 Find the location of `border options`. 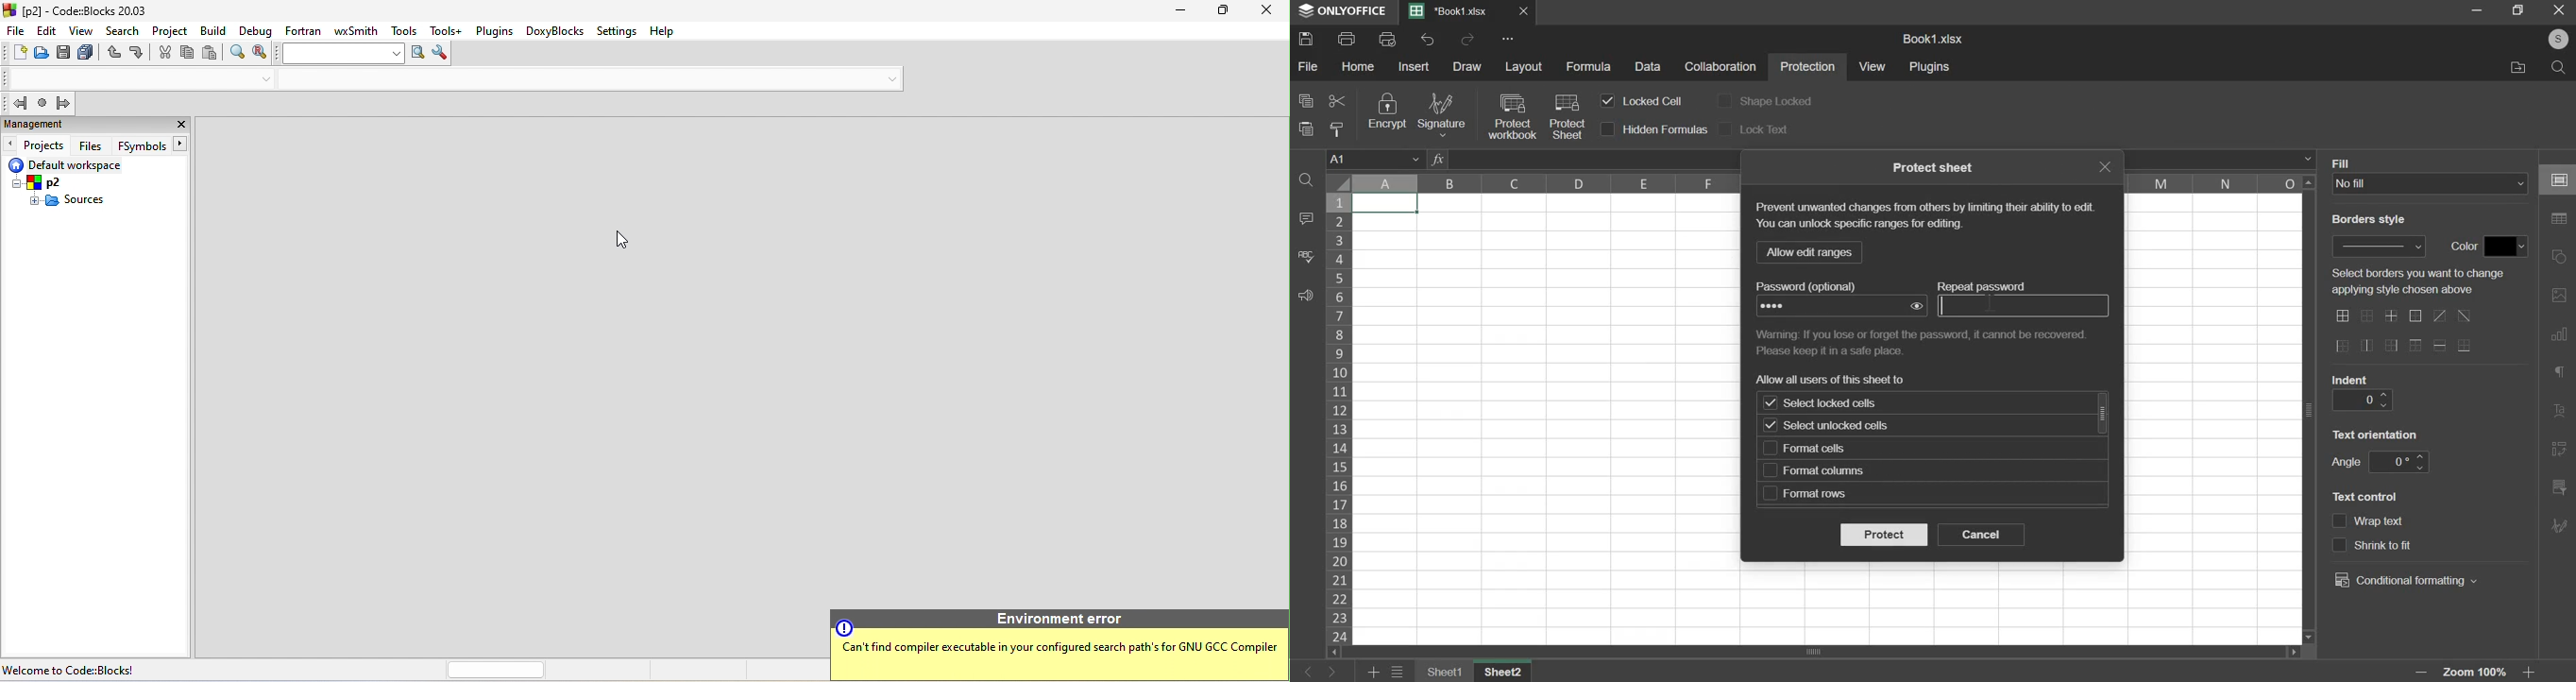

border options is located at coordinates (2442, 345).